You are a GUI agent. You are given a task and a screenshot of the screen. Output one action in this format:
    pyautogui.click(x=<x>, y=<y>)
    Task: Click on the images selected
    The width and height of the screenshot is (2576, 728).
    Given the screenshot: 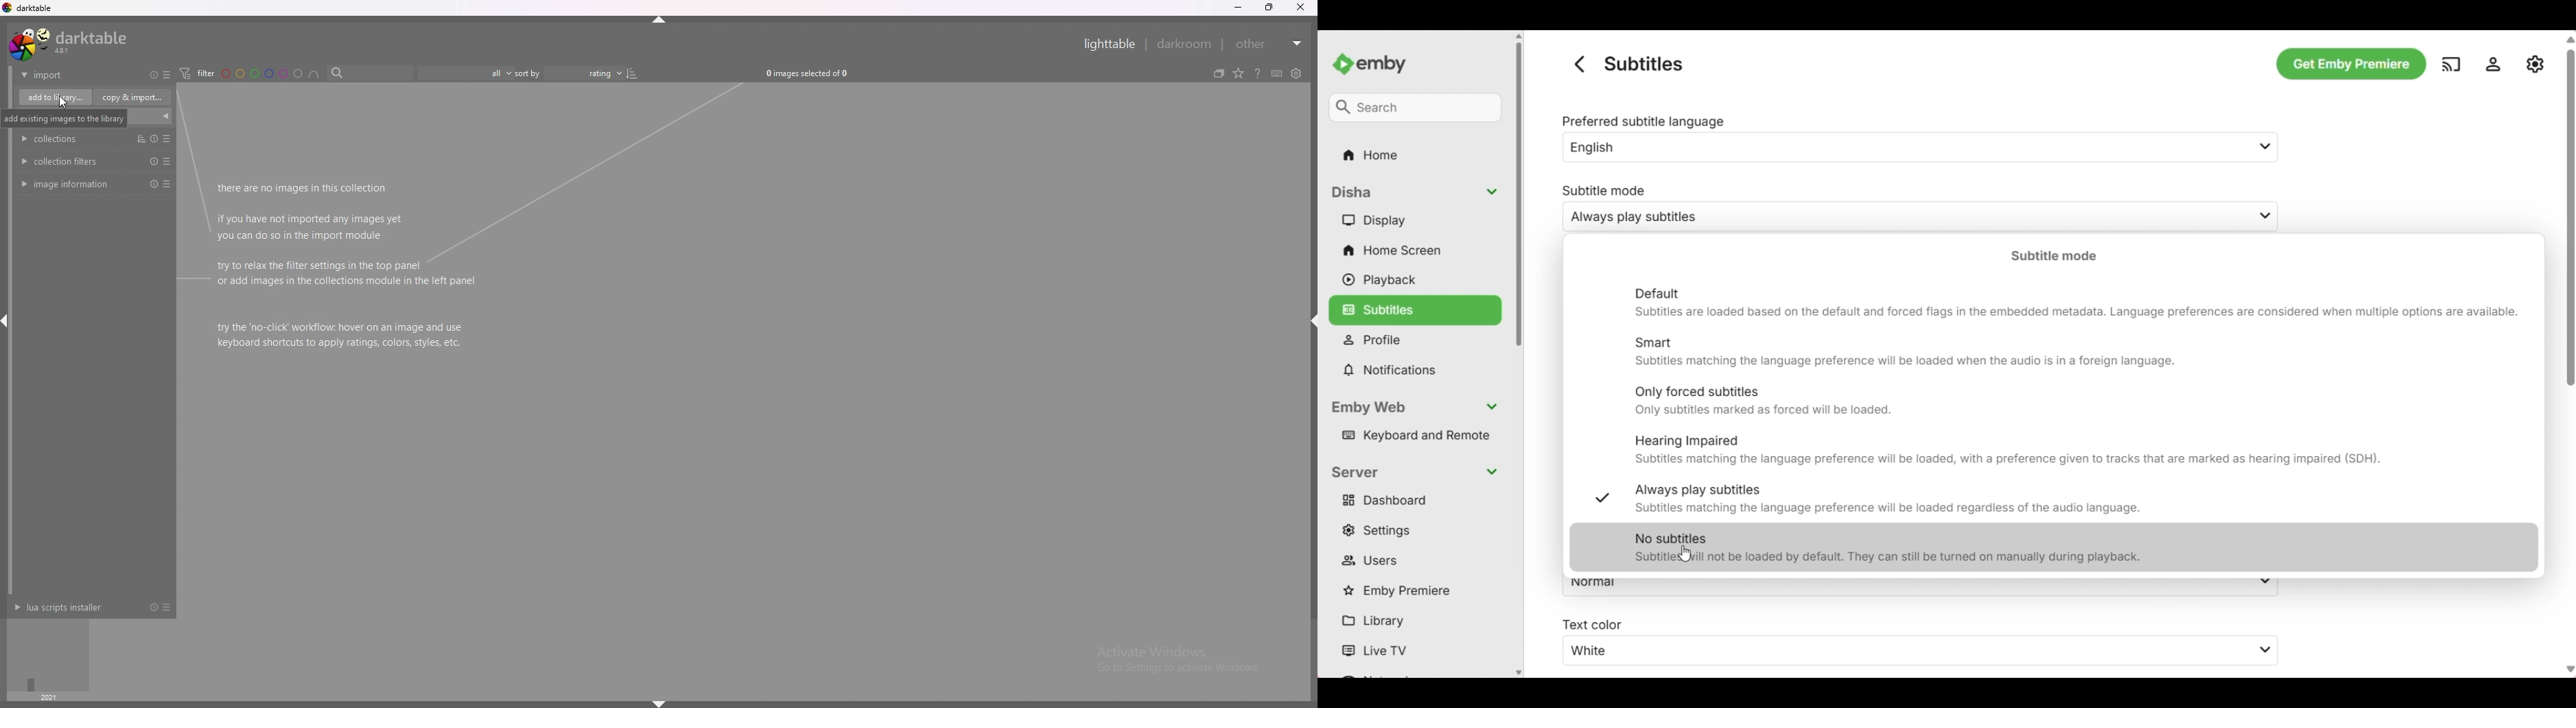 What is the action you would take?
    pyautogui.click(x=811, y=73)
    